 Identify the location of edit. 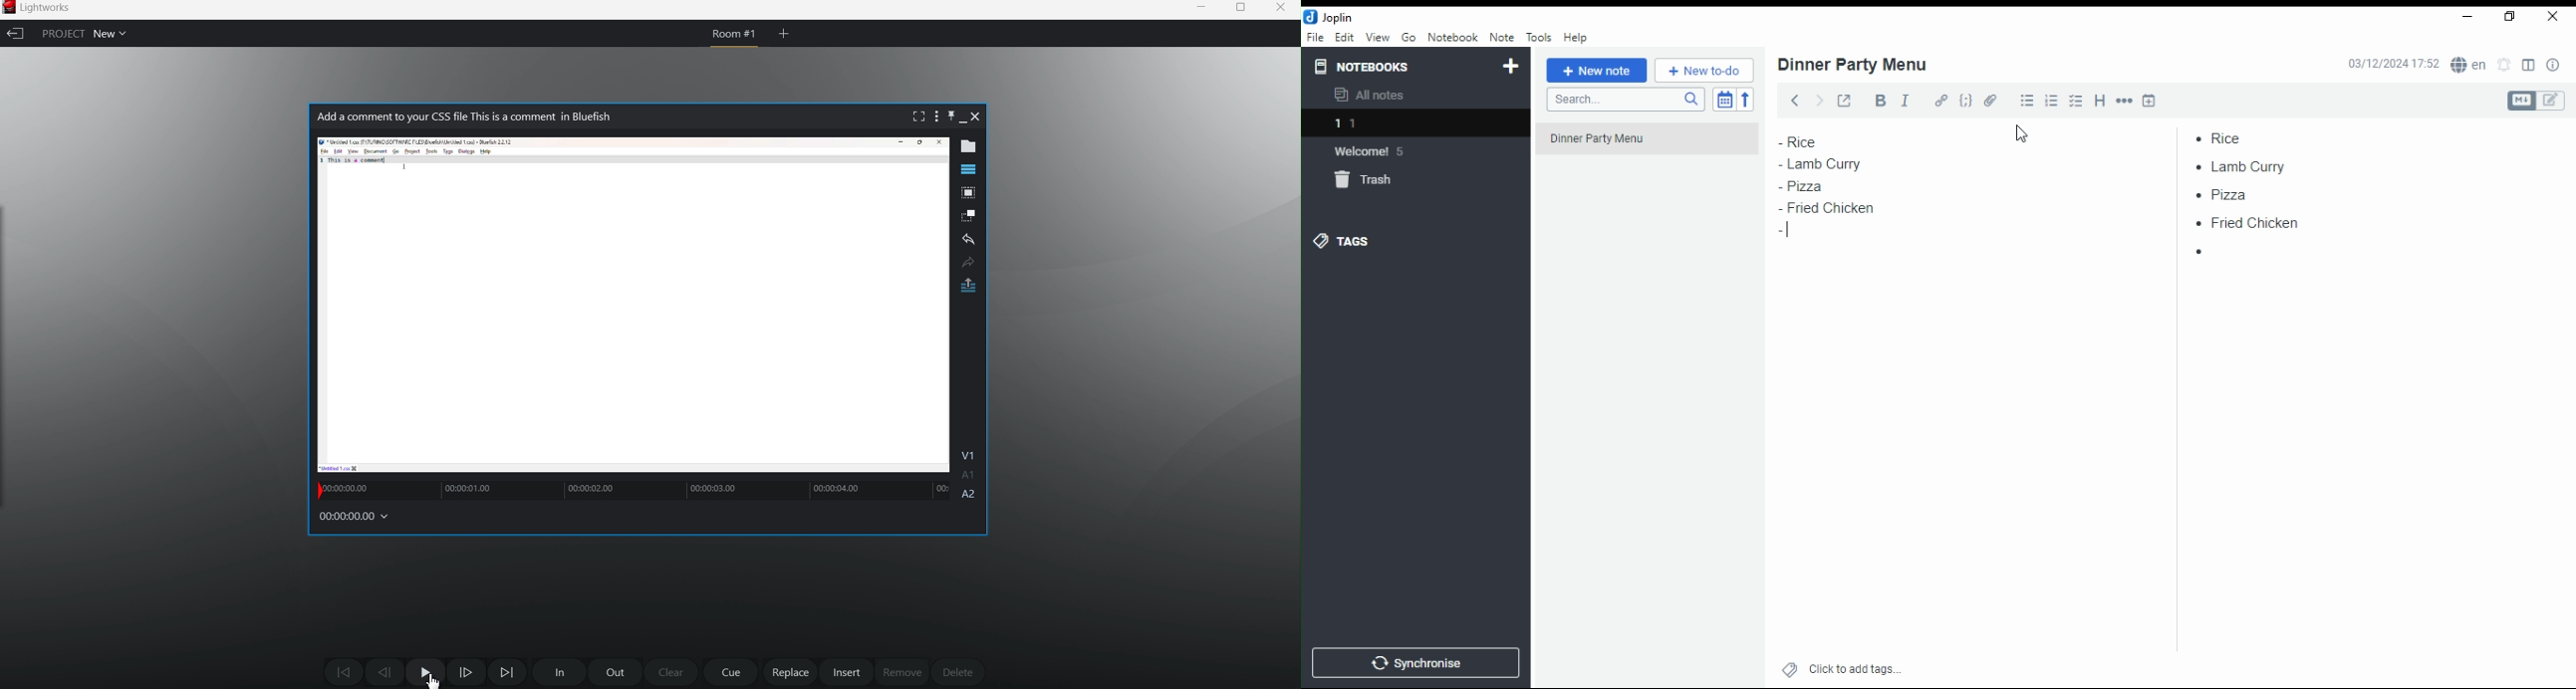
(1345, 37).